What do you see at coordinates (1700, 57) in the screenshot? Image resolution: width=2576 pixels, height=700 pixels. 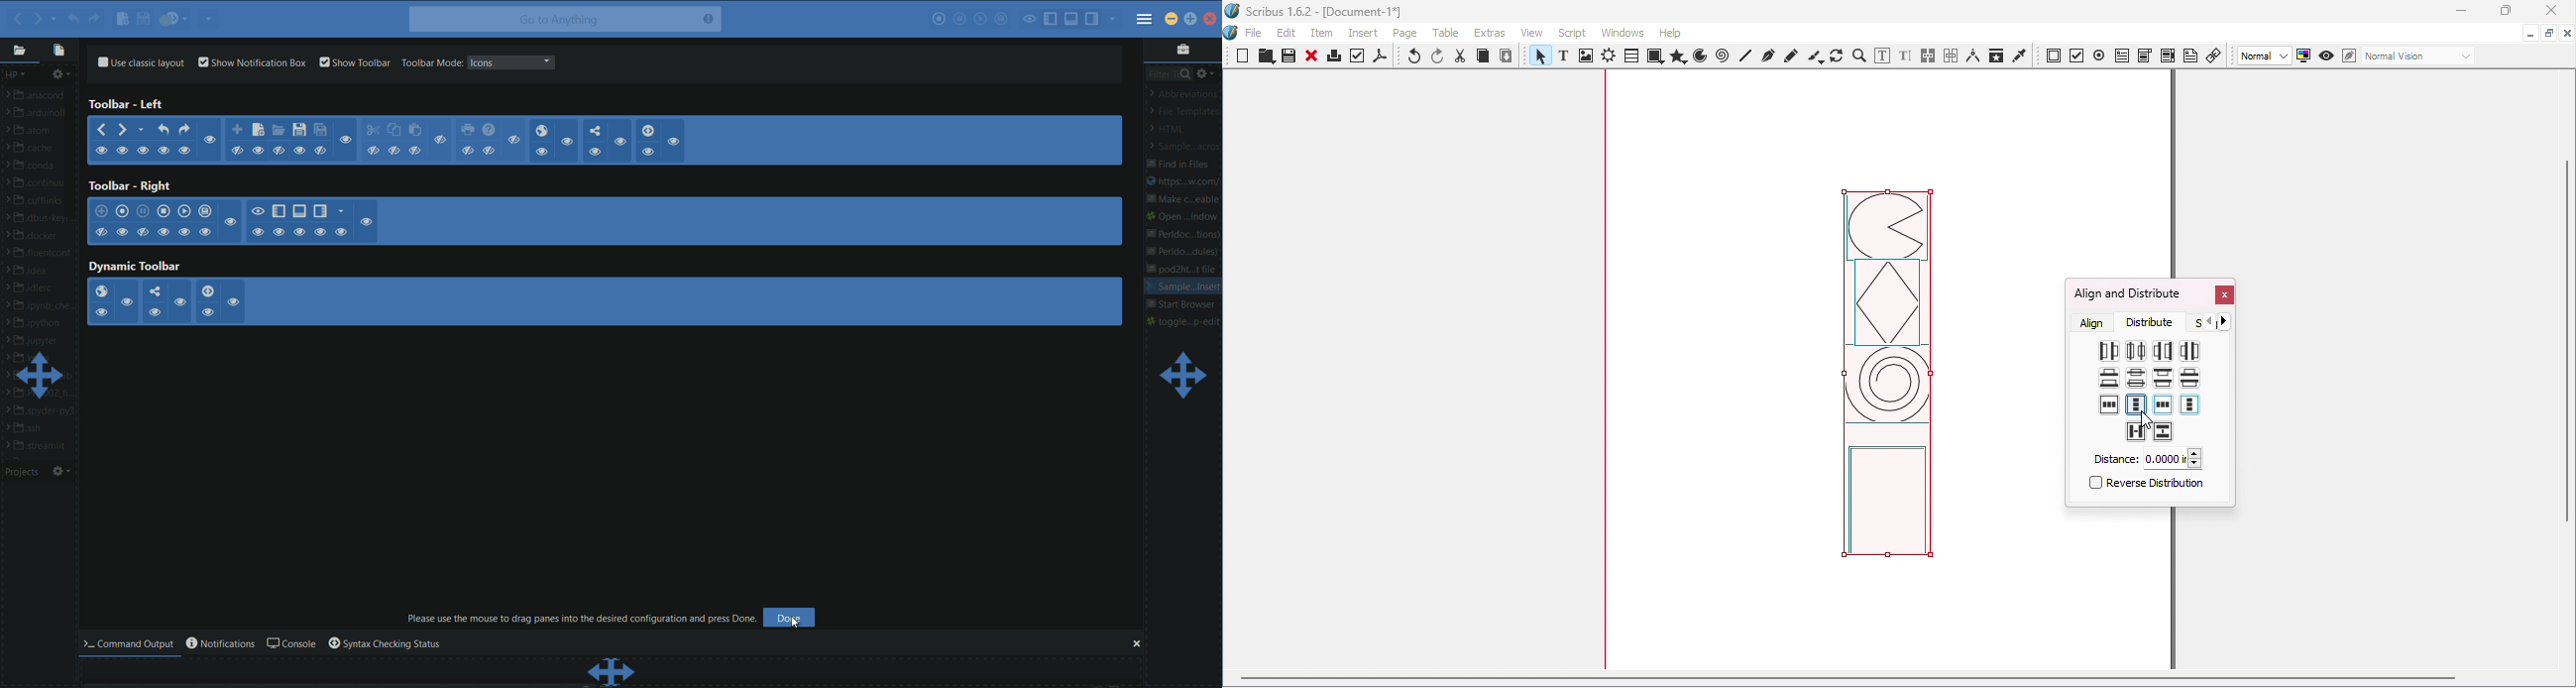 I see `Arc` at bounding box center [1700, 57].